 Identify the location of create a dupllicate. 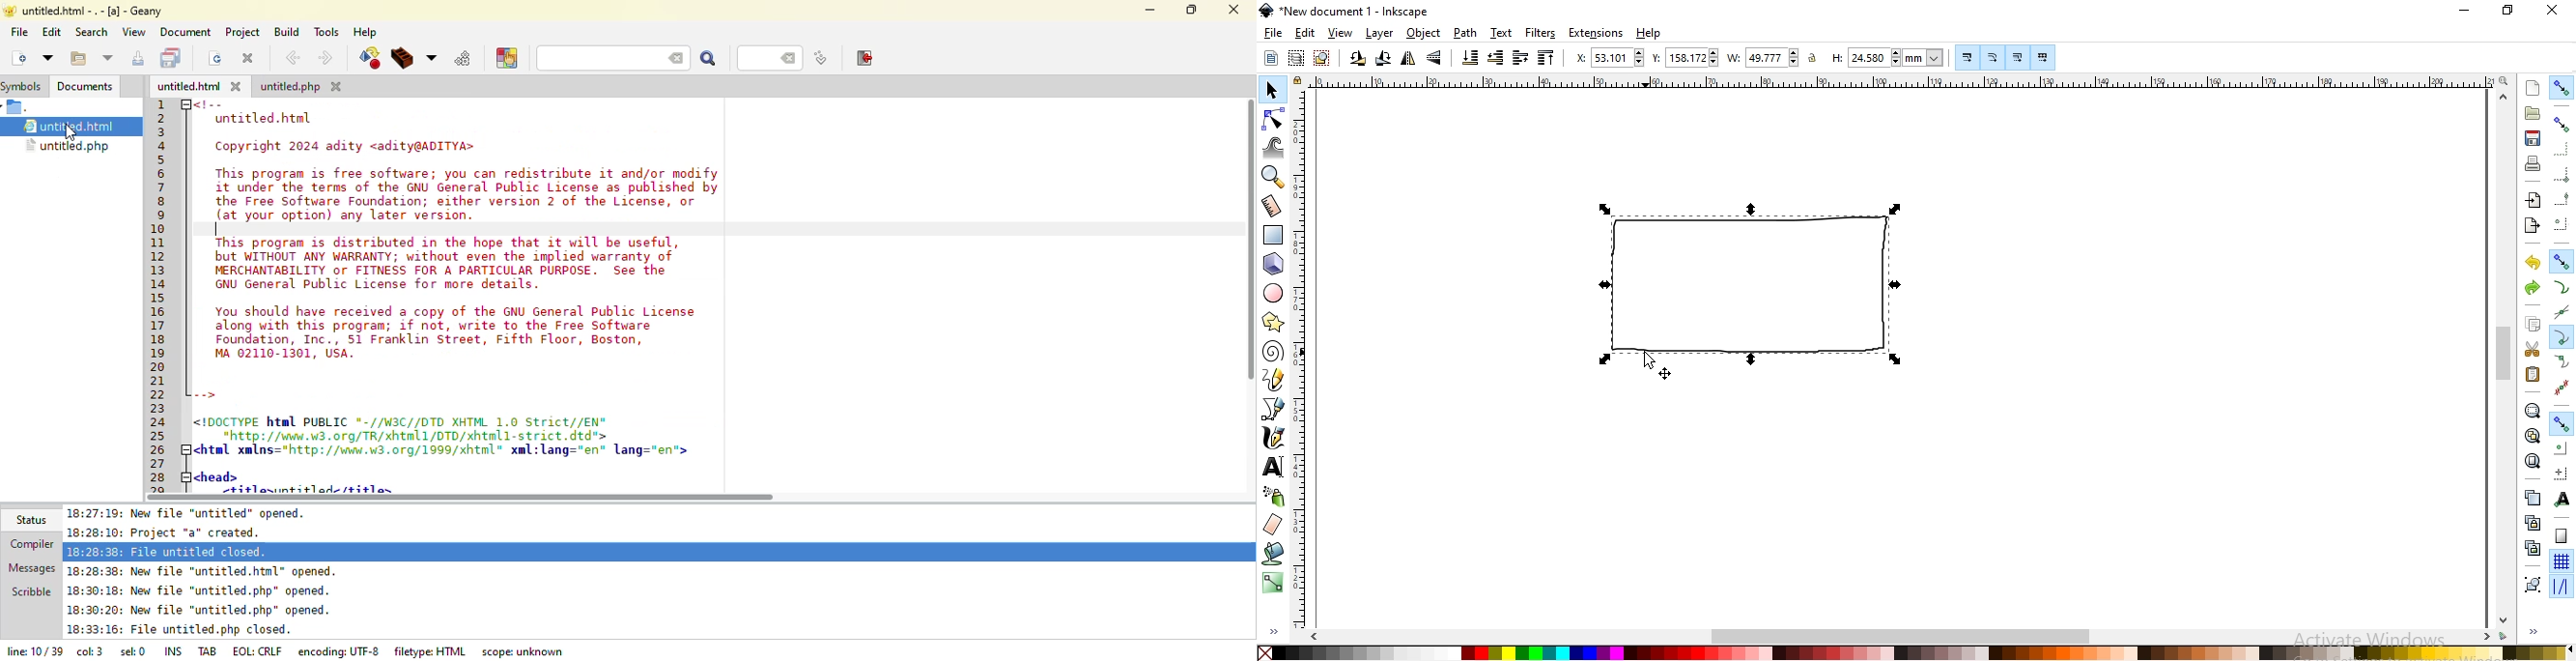
(2532, 498).